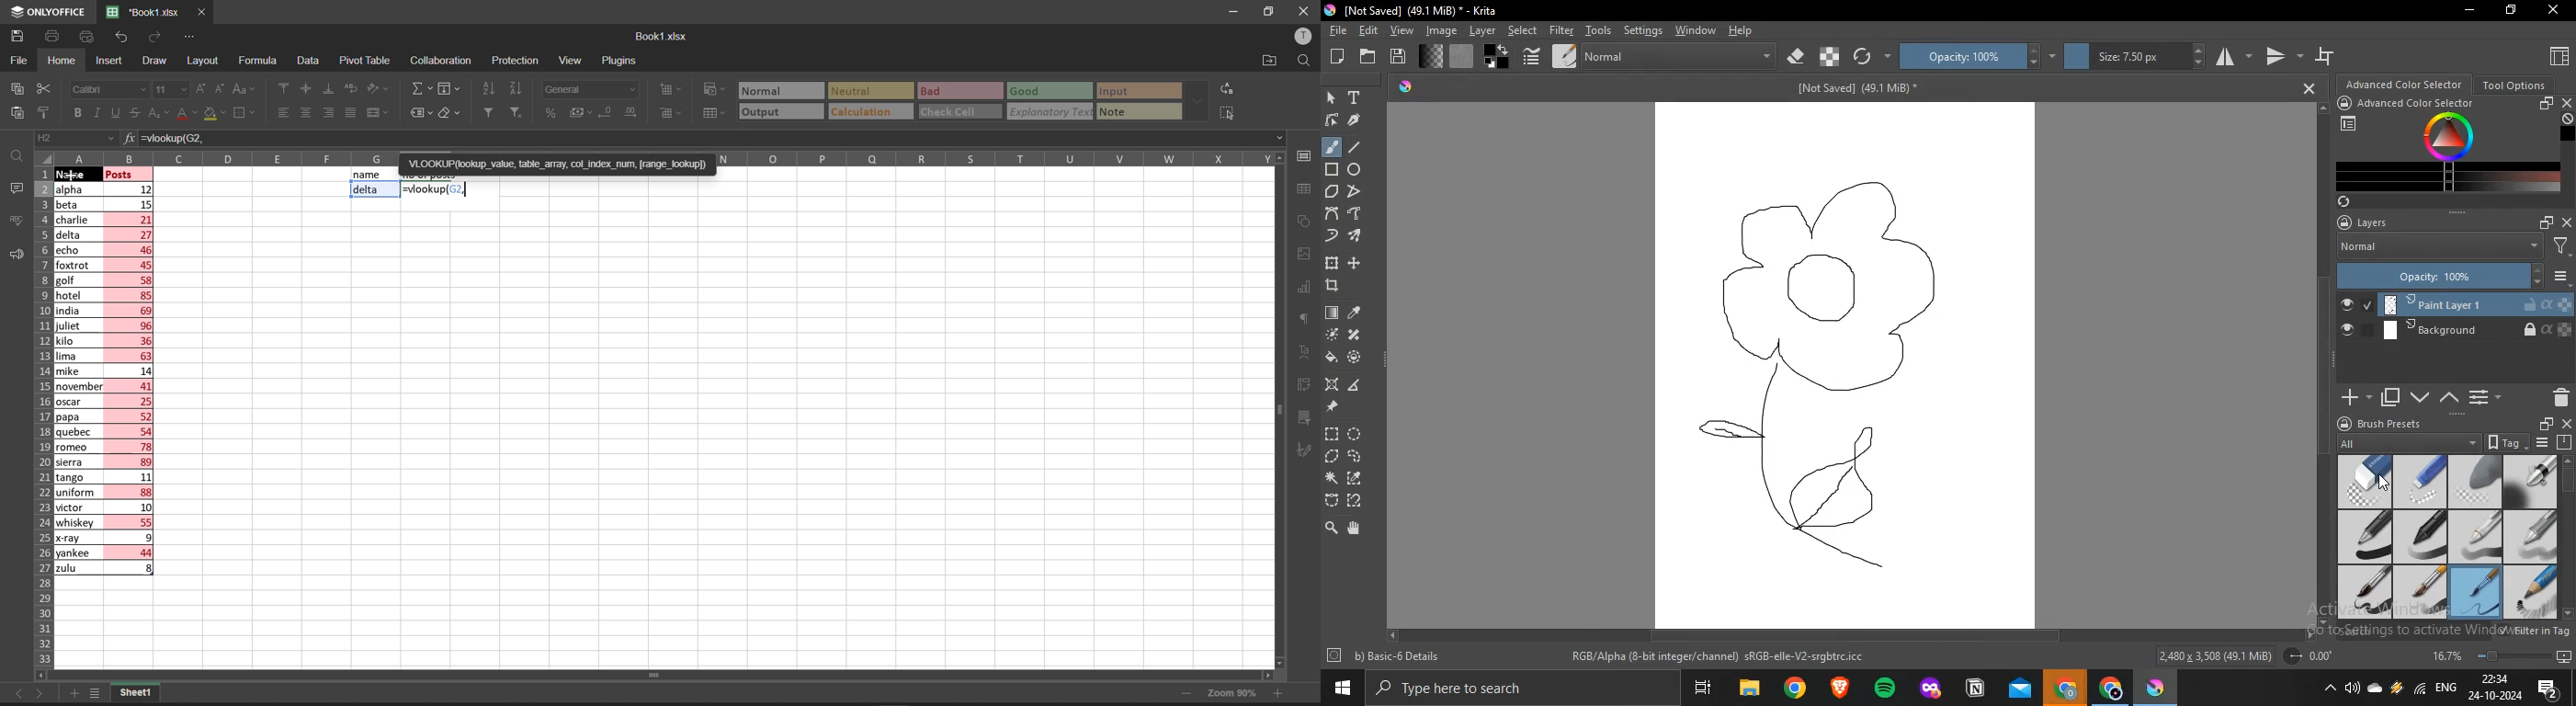  Describe the element at coordinates (2562, 277) in the screenshot. I see `Options` at that location.